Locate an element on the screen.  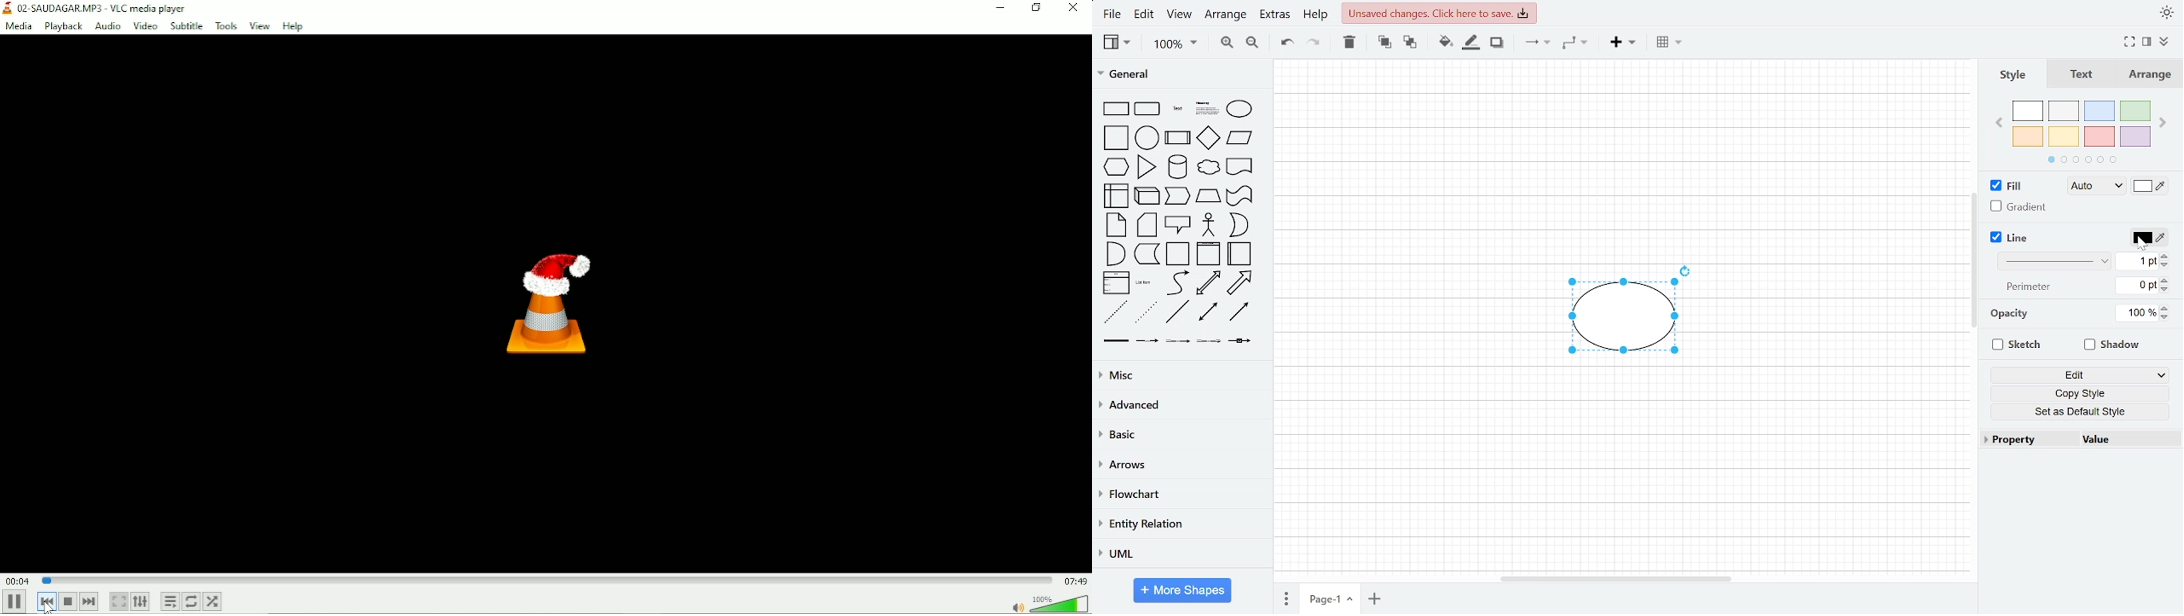
property is located at coordinates (2025, 441).